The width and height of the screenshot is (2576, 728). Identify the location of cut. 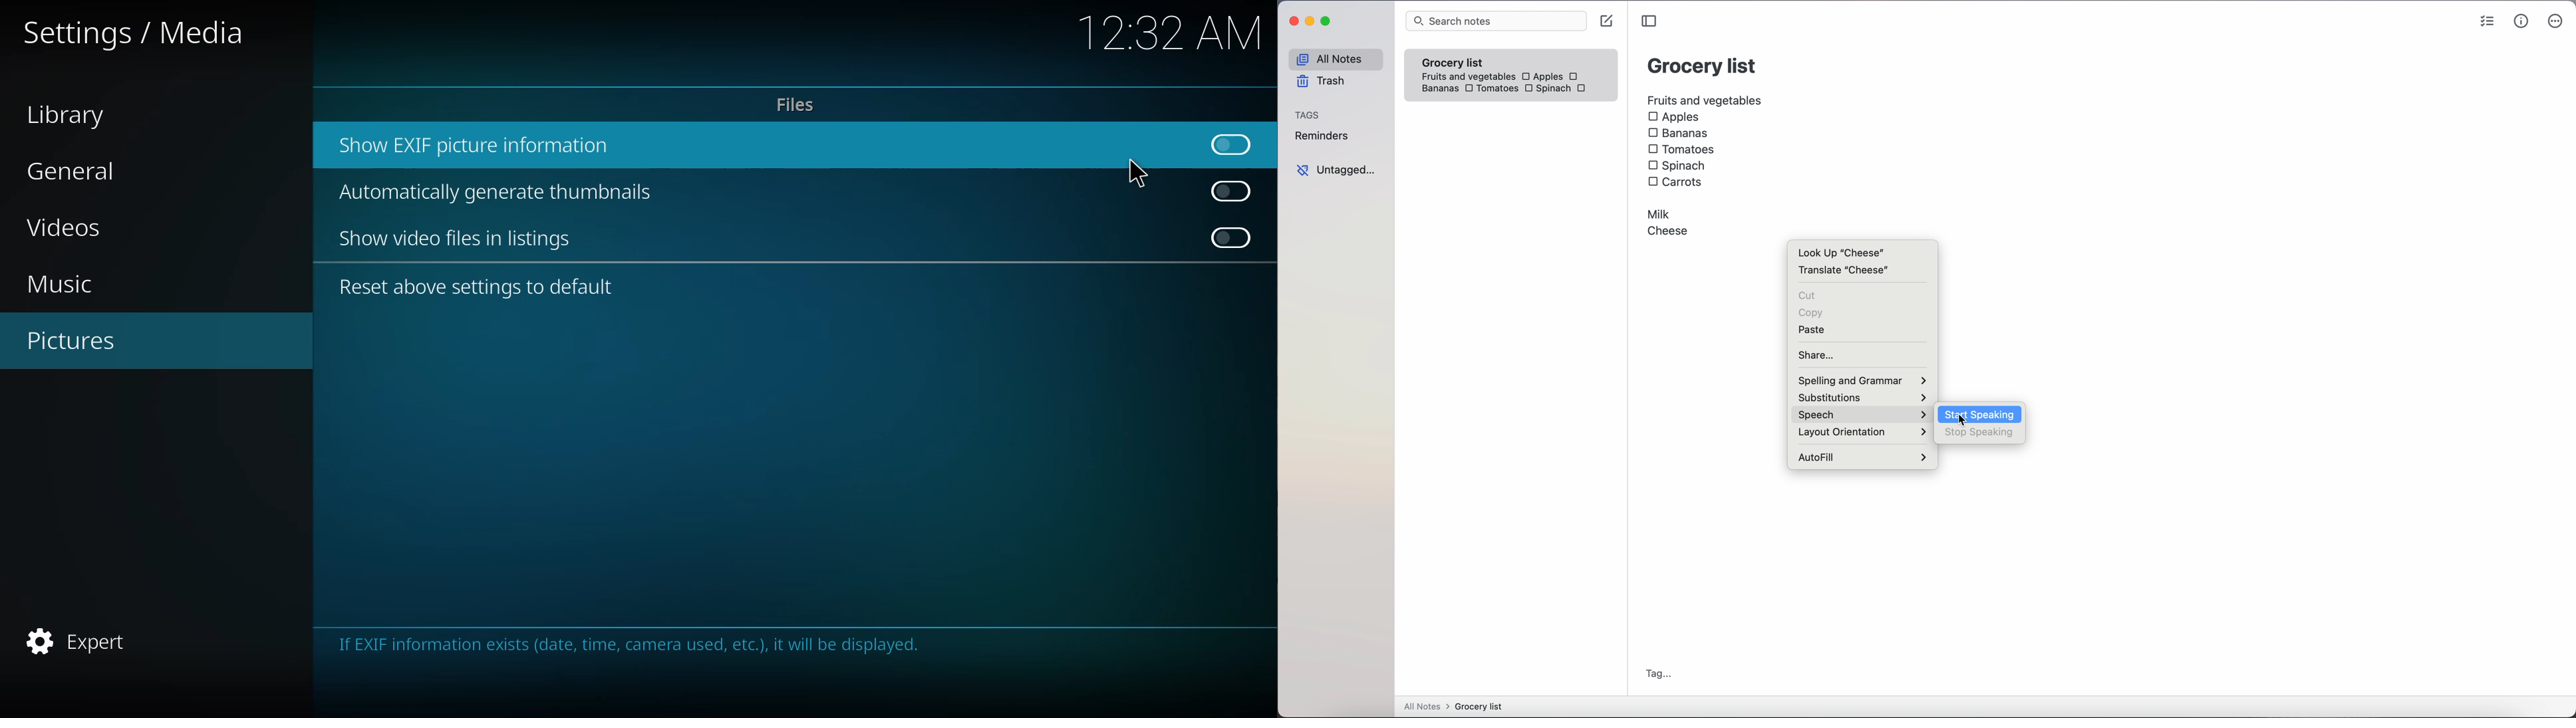
(1807, 296).